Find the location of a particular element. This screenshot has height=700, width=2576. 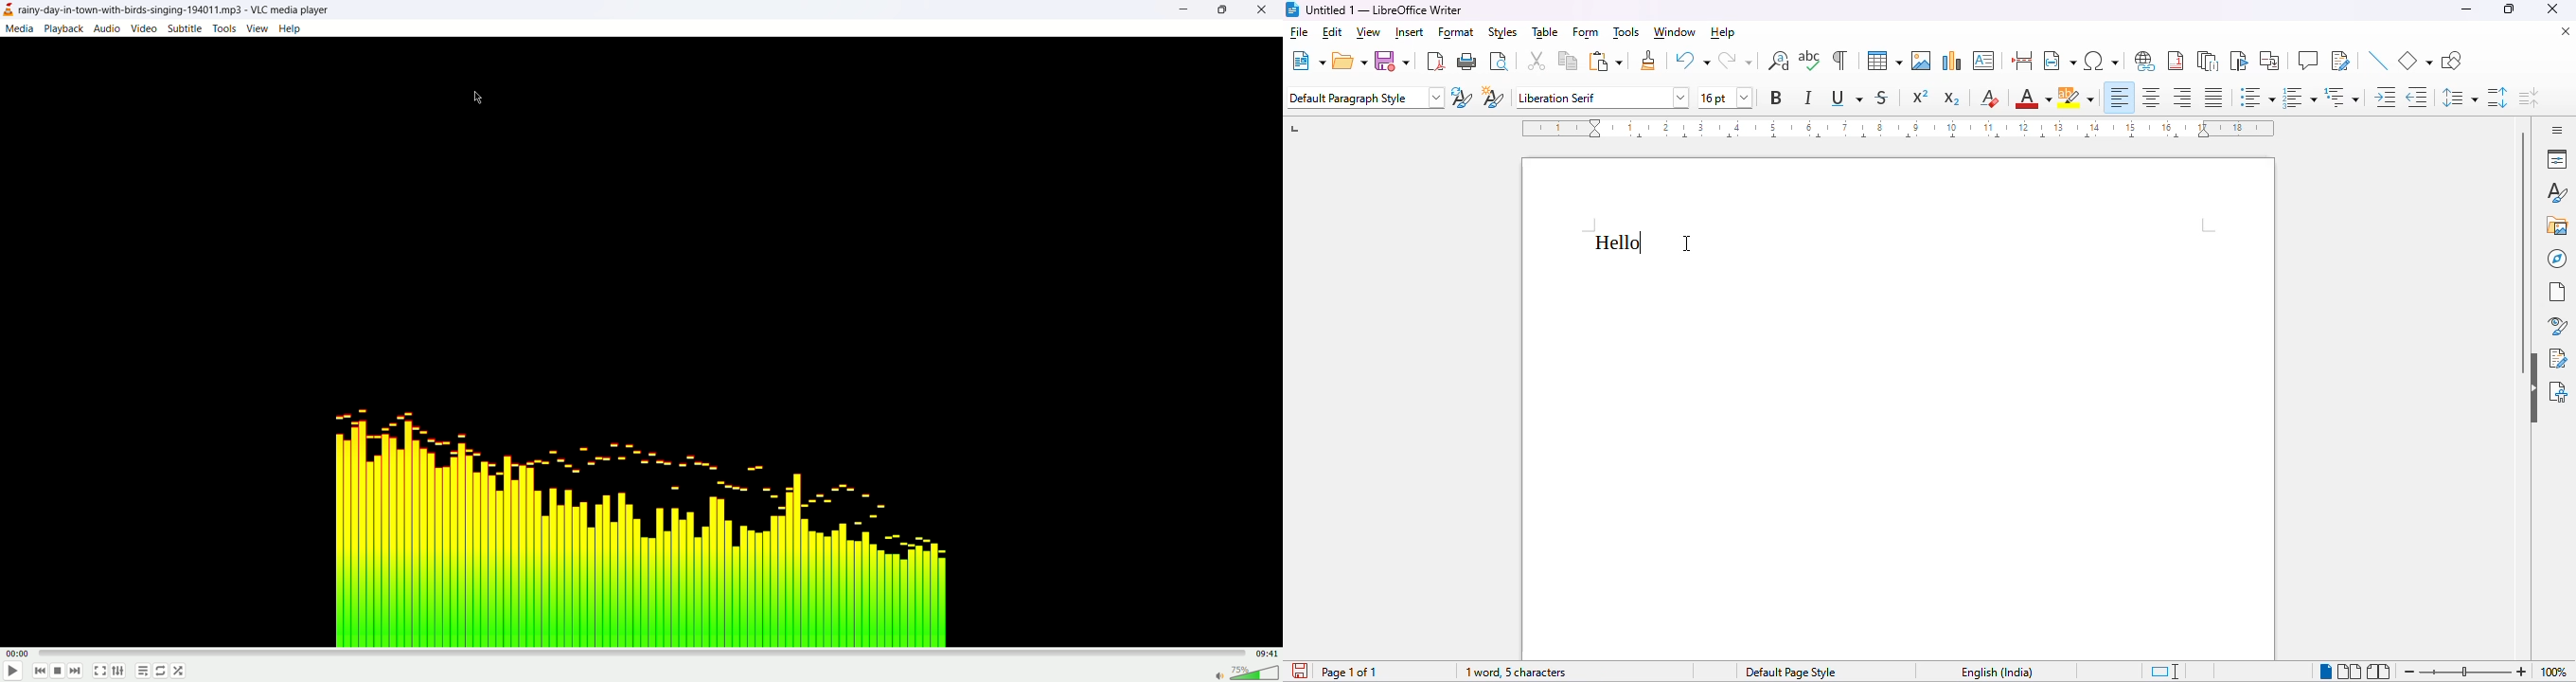

format is located at coordinates (1457, 32).